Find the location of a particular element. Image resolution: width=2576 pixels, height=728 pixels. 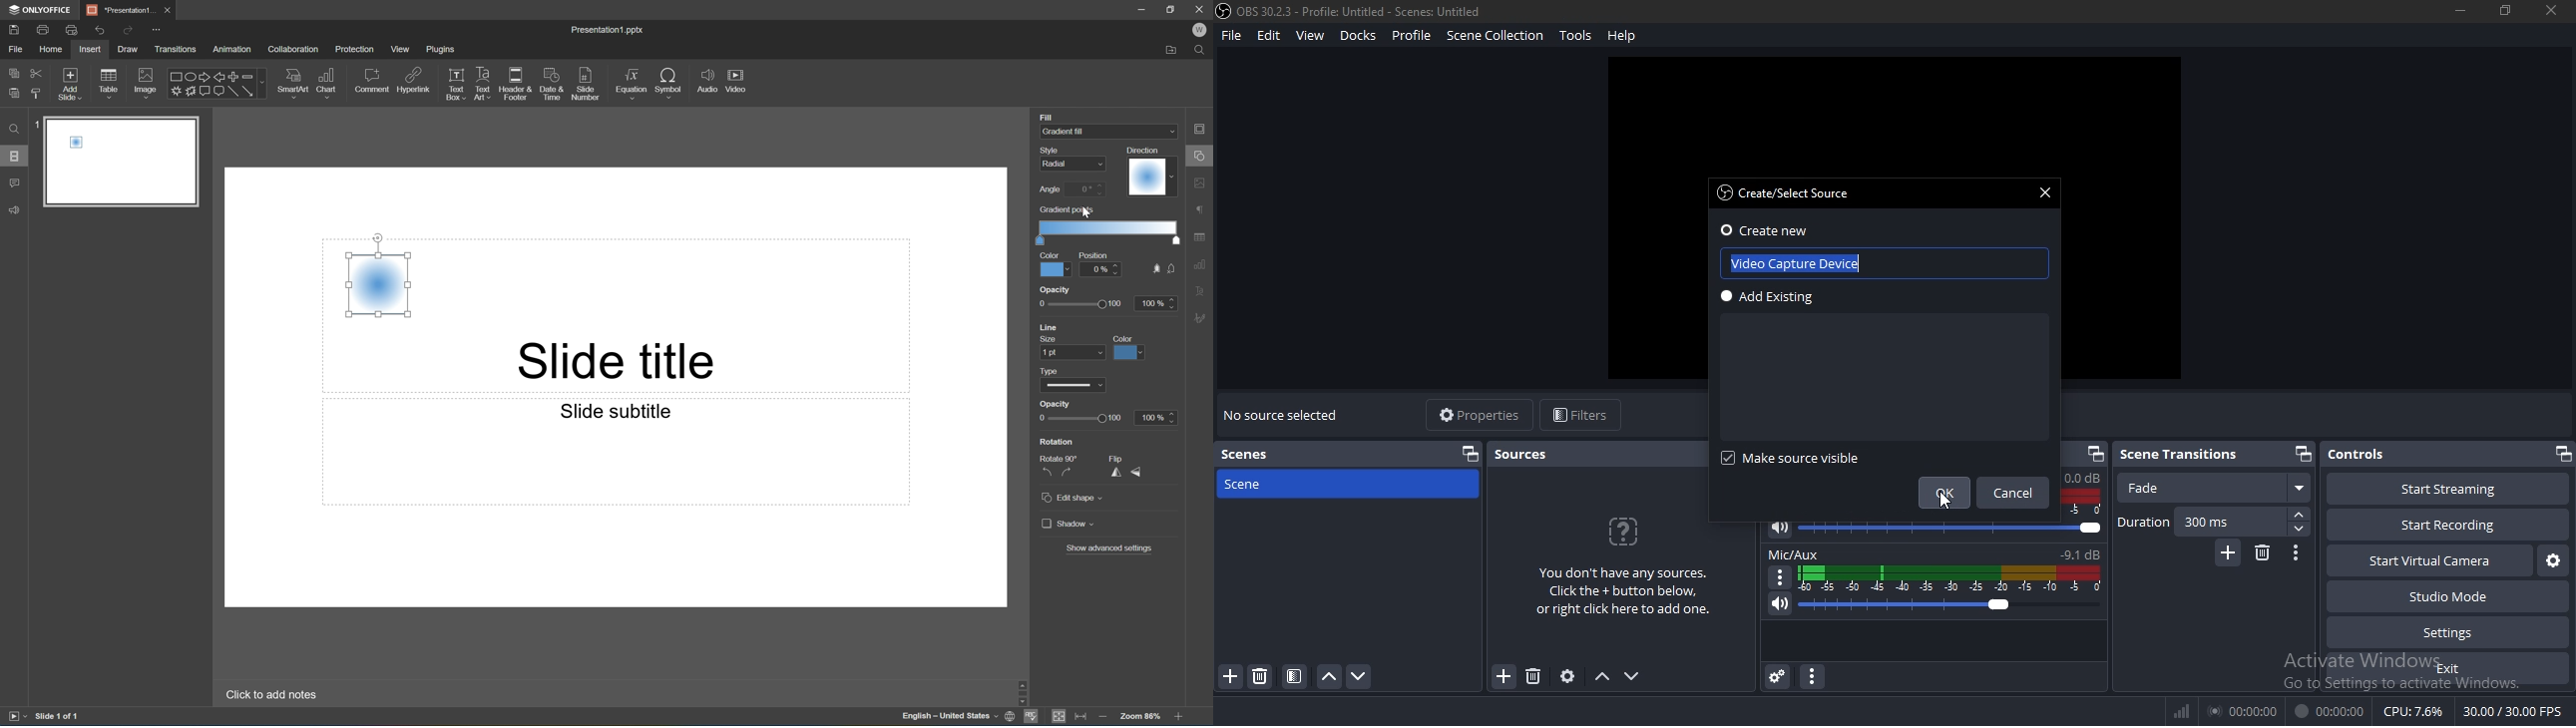

Symbol is located at coordinates (669, 82).